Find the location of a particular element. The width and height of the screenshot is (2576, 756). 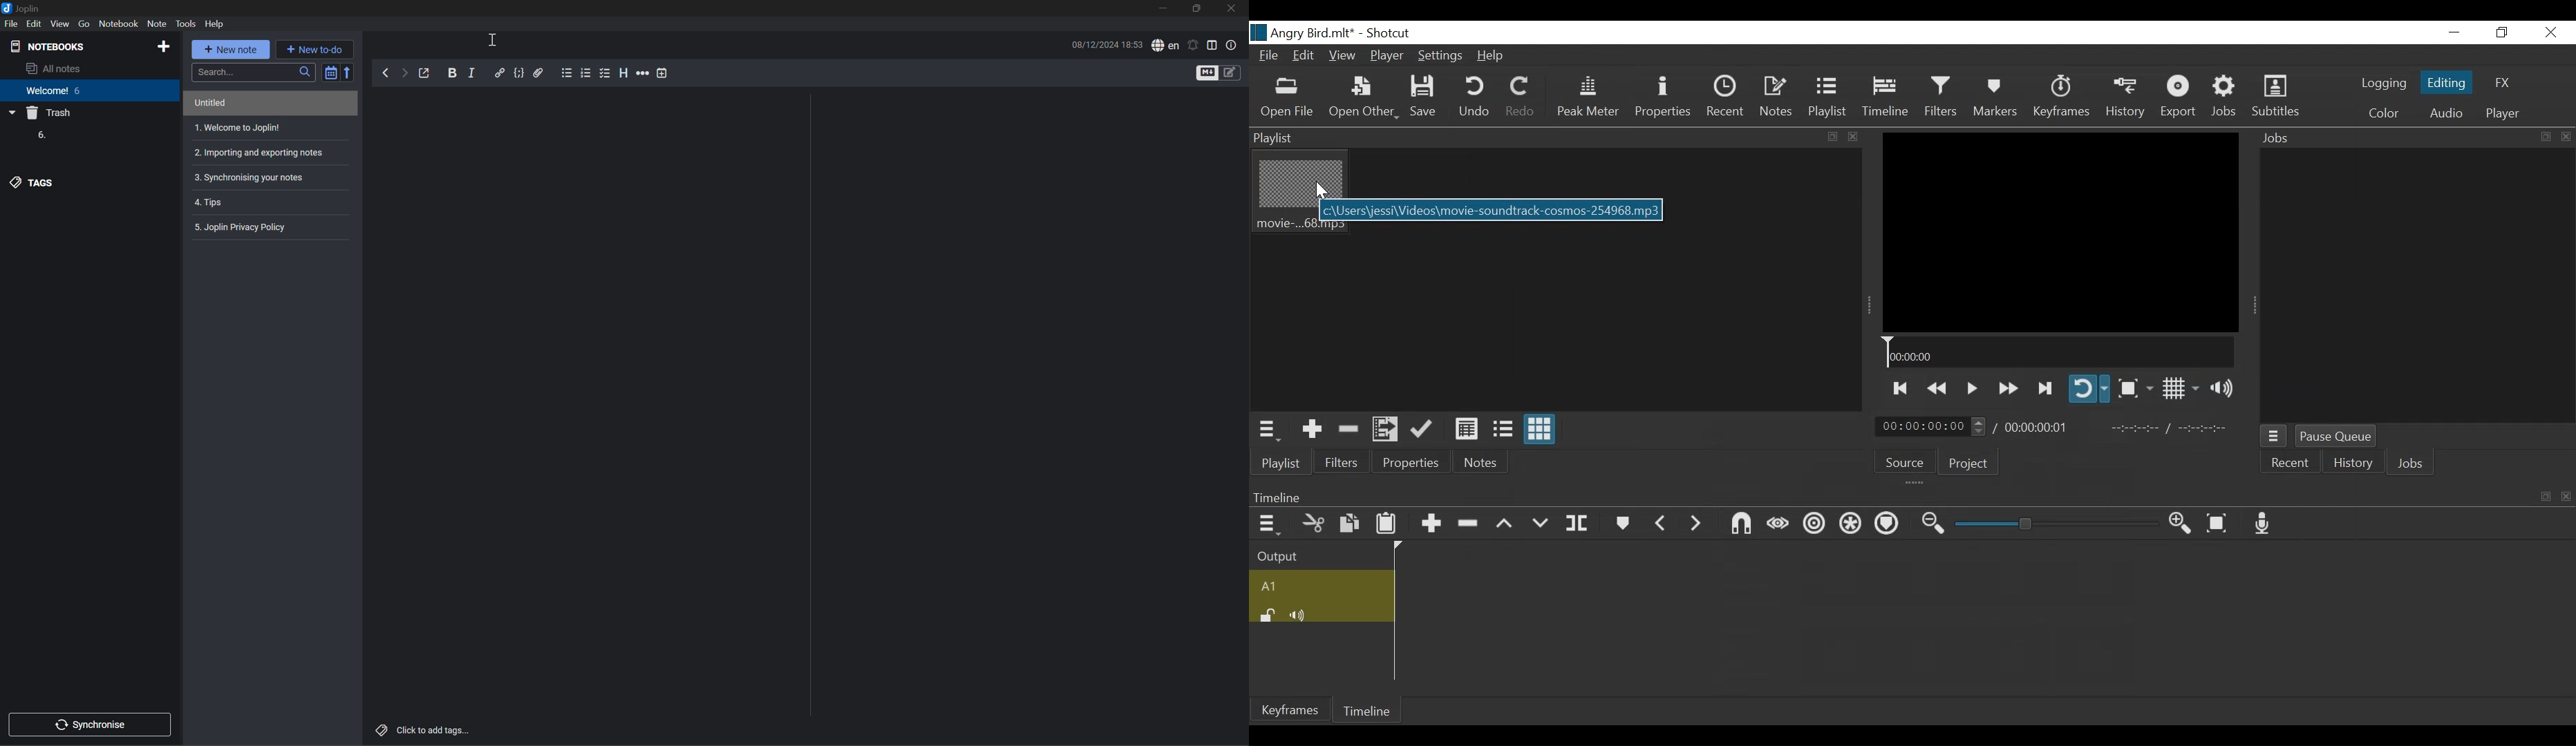

Update is located at coordinates (1424, 430).